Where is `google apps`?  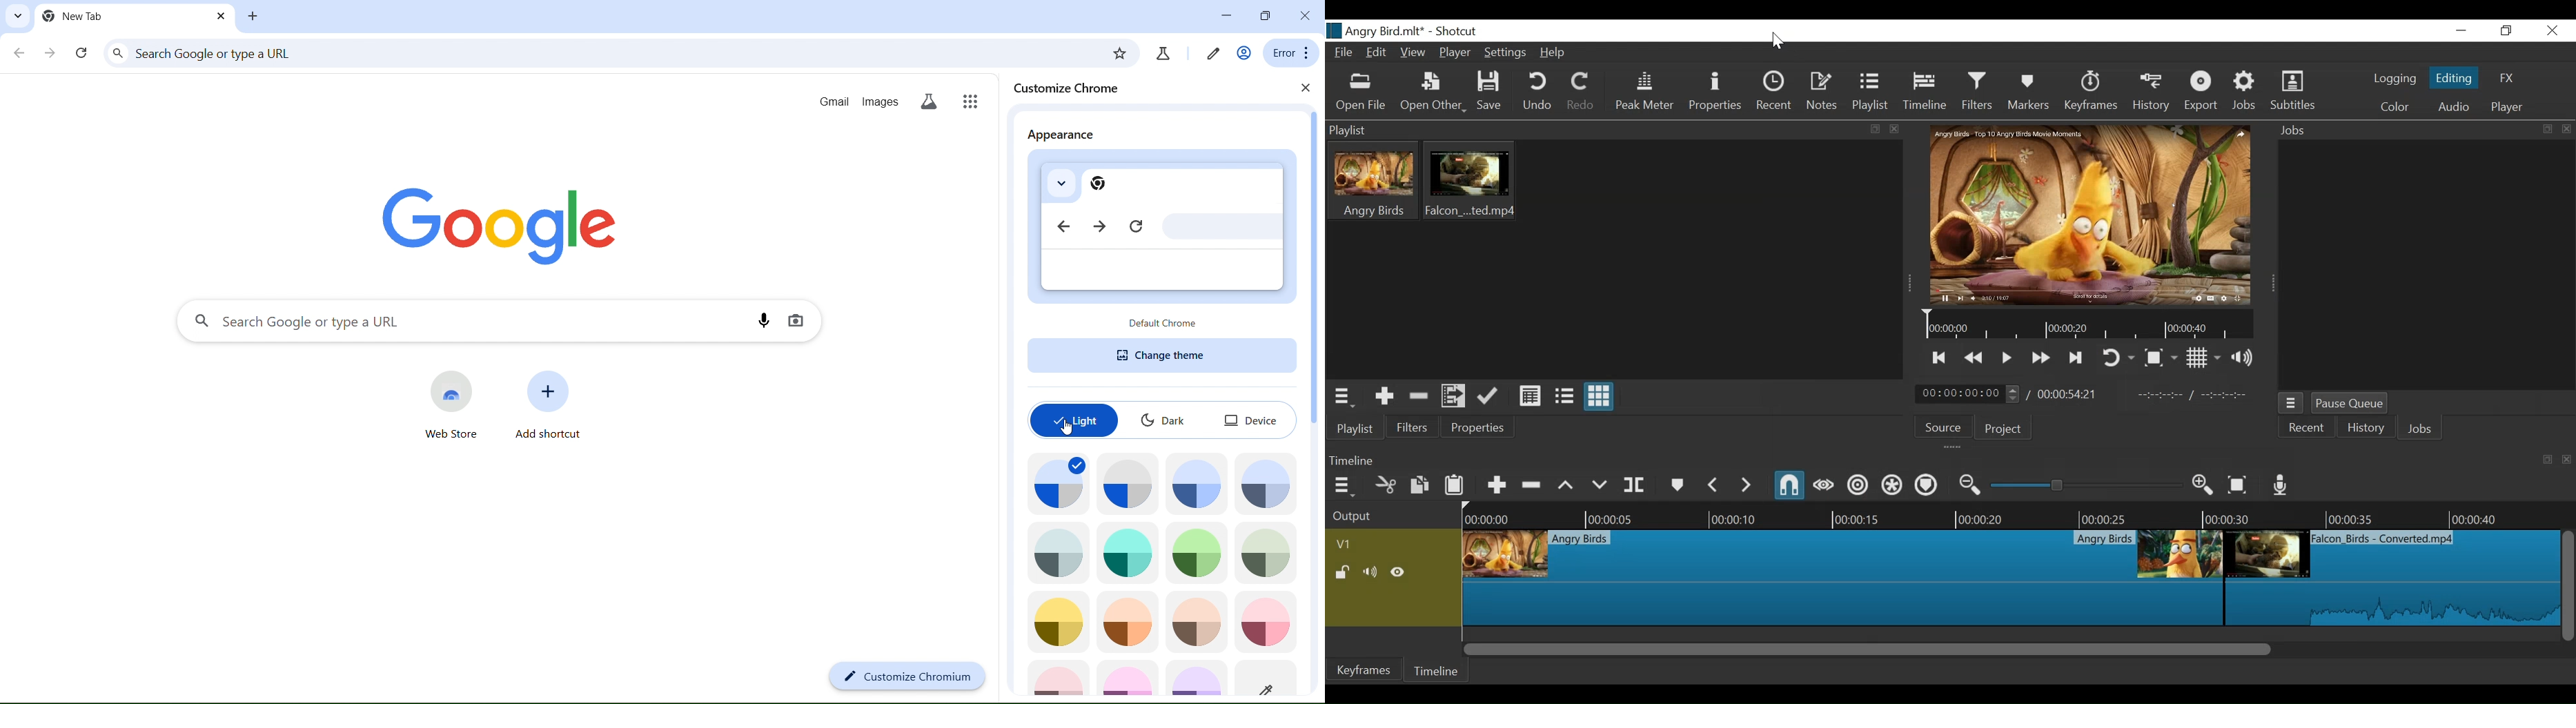
google apps is located at coordinates (973, 101).